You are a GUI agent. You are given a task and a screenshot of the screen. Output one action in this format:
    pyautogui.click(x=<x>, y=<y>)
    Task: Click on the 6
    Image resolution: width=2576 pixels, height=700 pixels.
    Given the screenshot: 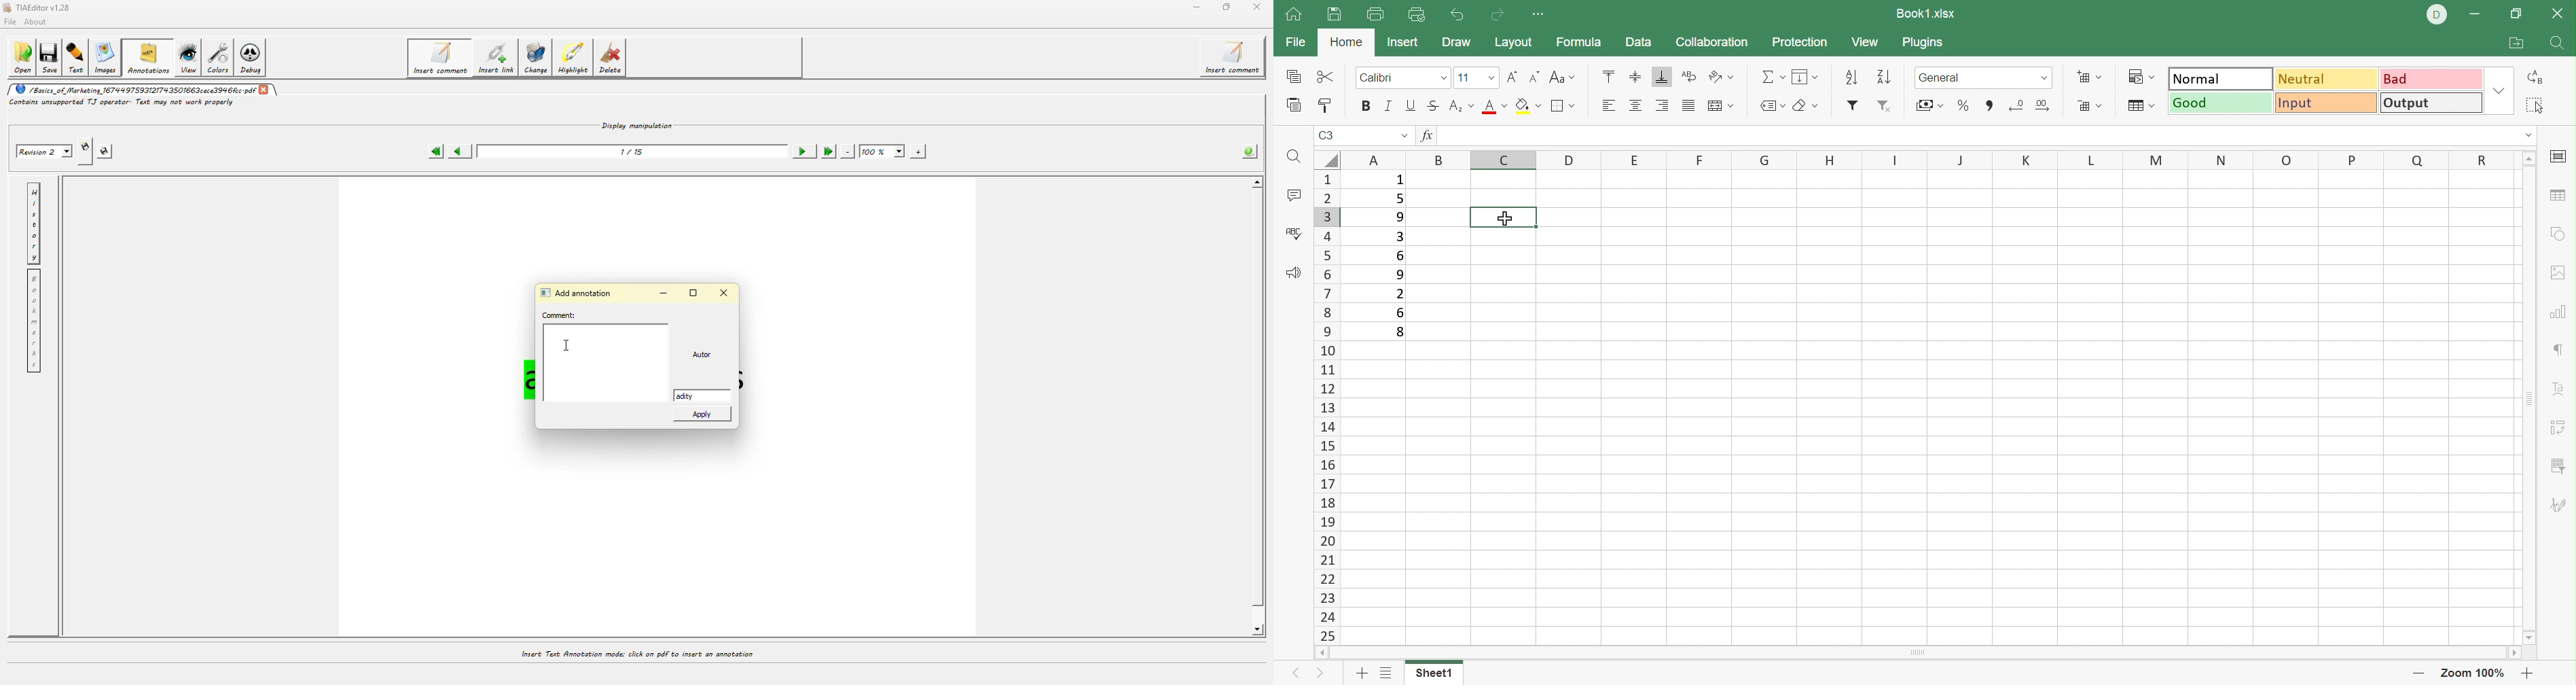 What is the action you would take?
    pyautogui.click(x=1404, y=314)
    